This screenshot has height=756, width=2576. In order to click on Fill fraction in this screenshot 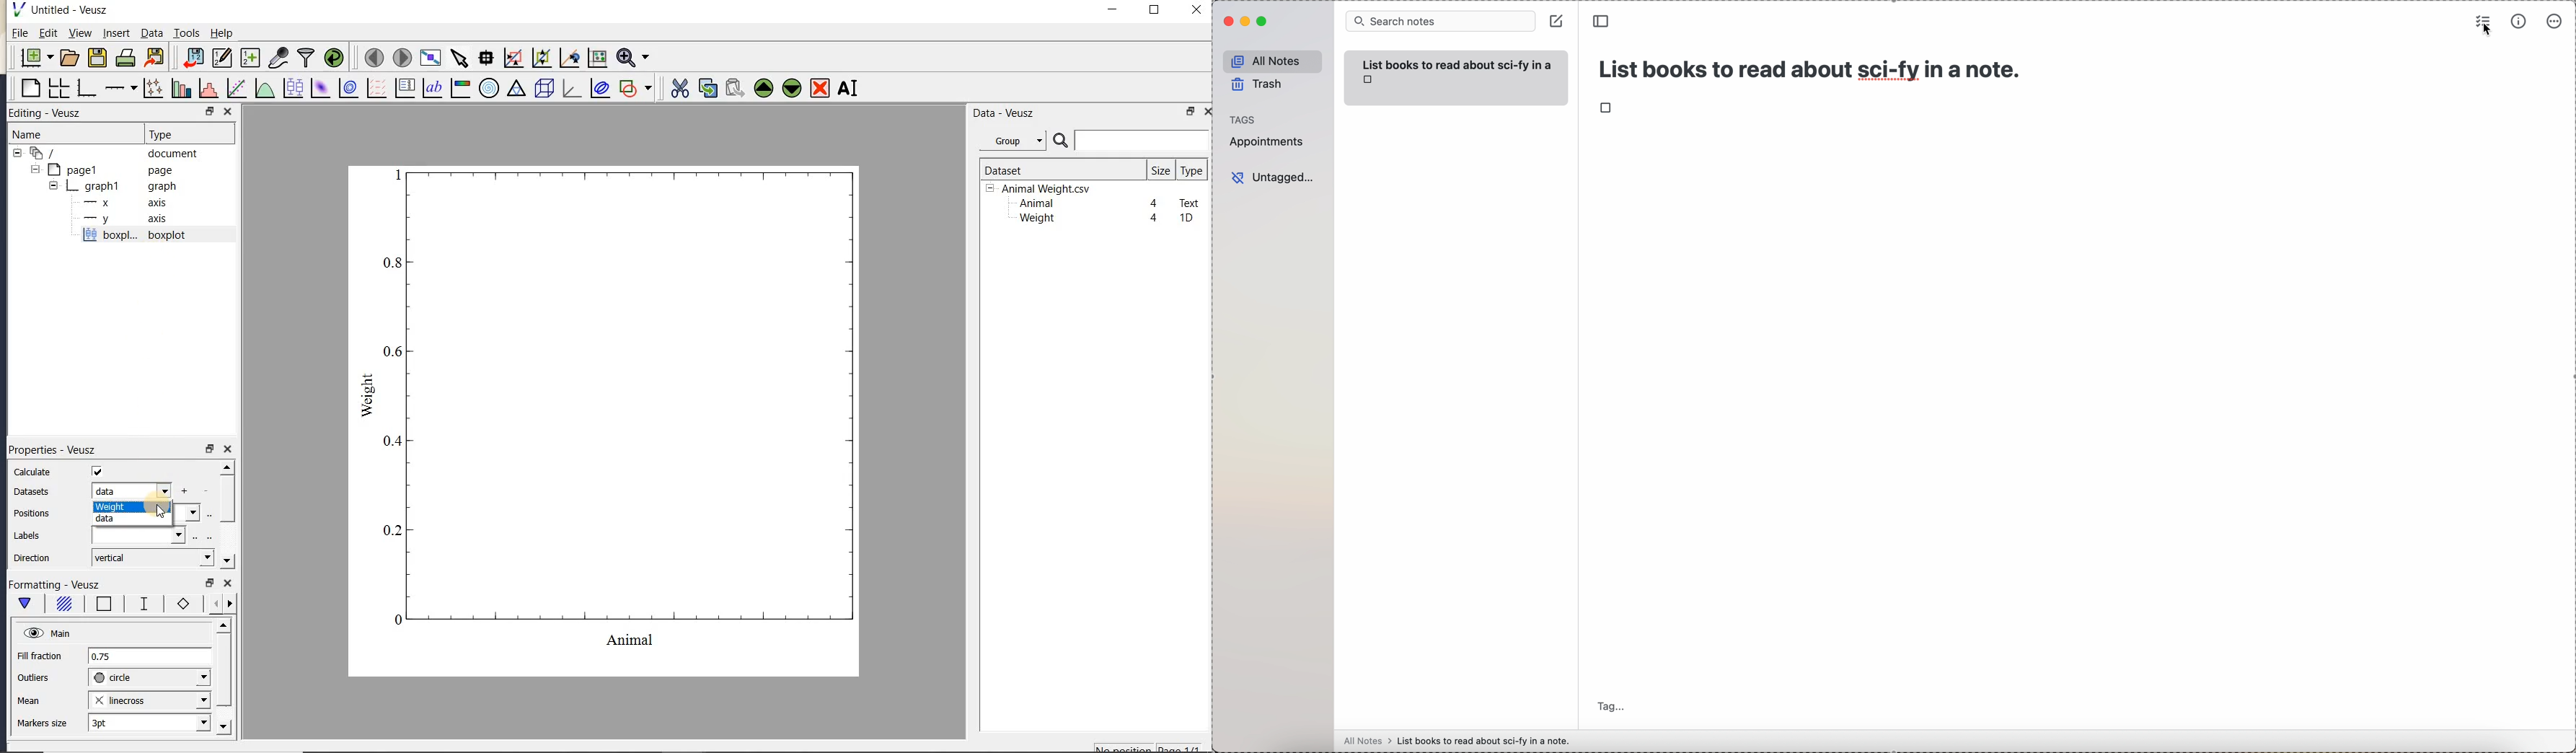, I will do `click(40, 657)`.